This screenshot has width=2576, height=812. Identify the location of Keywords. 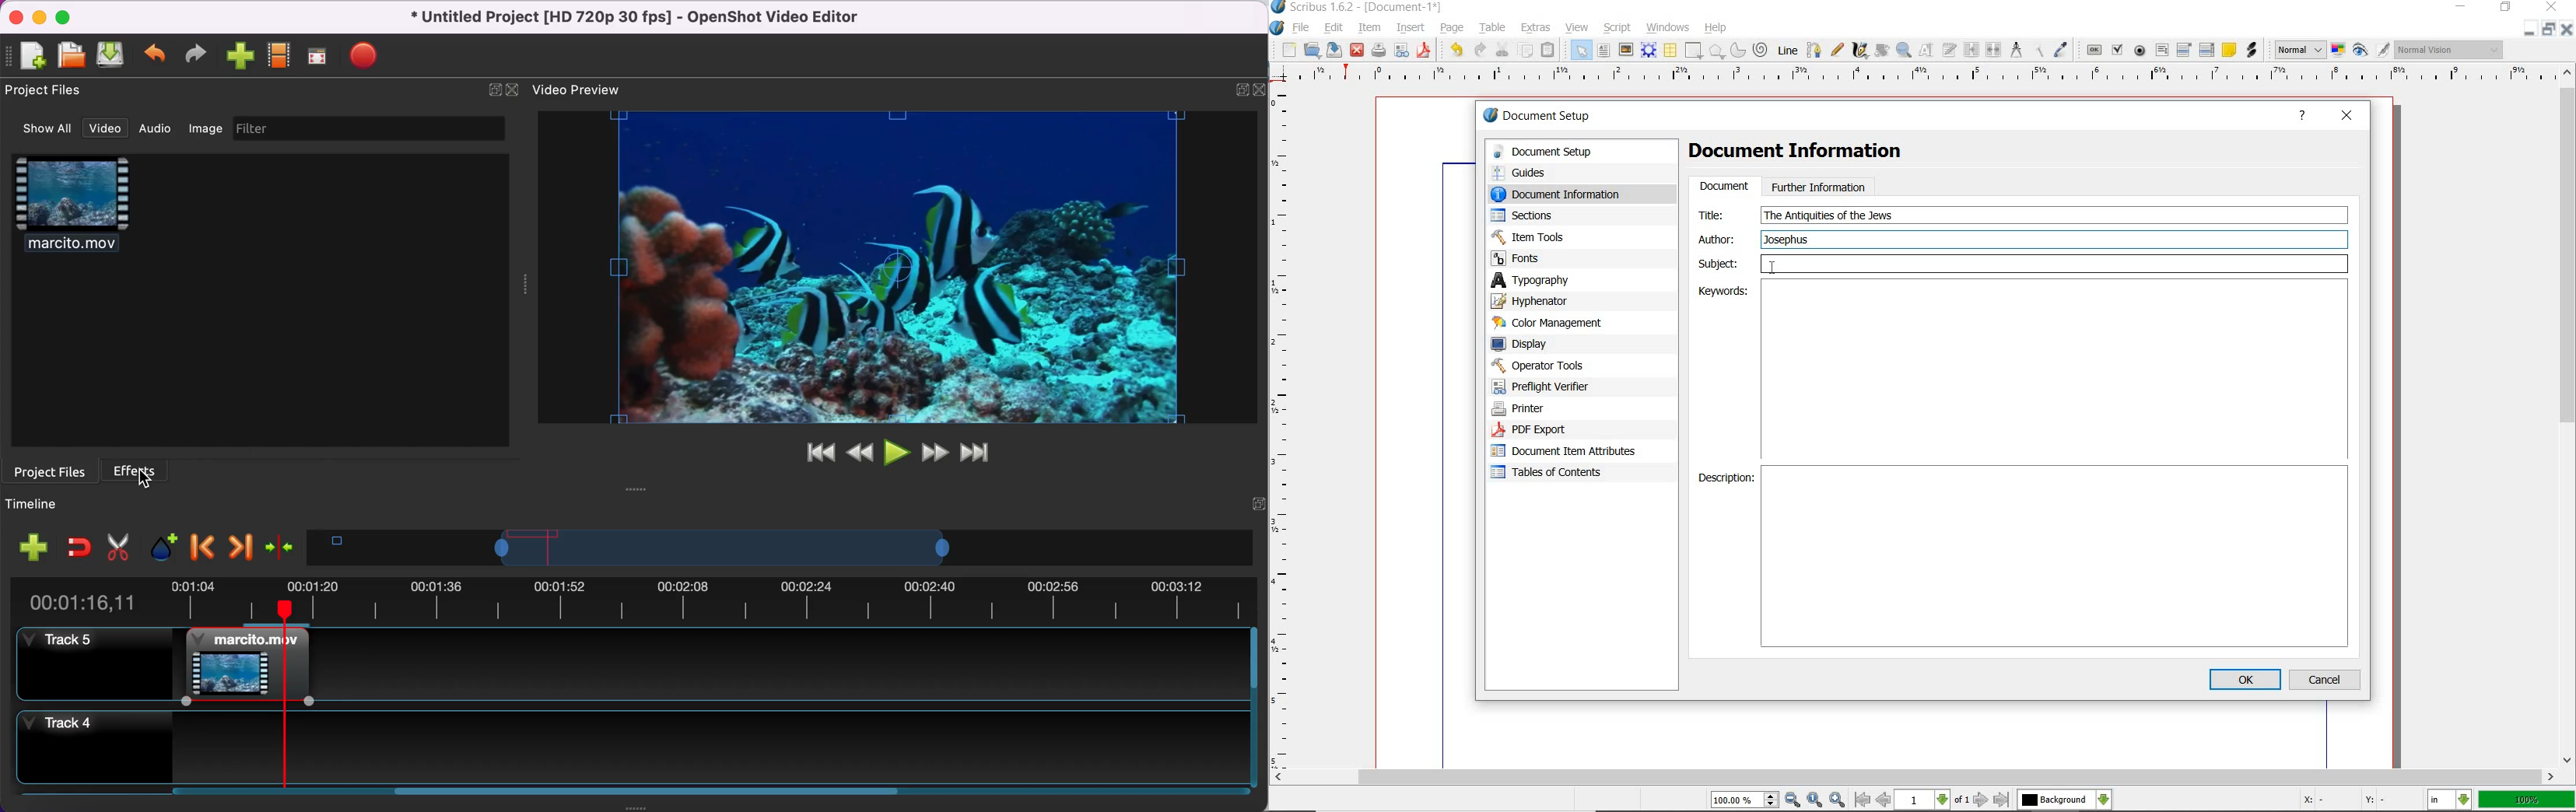
(1720, 292).